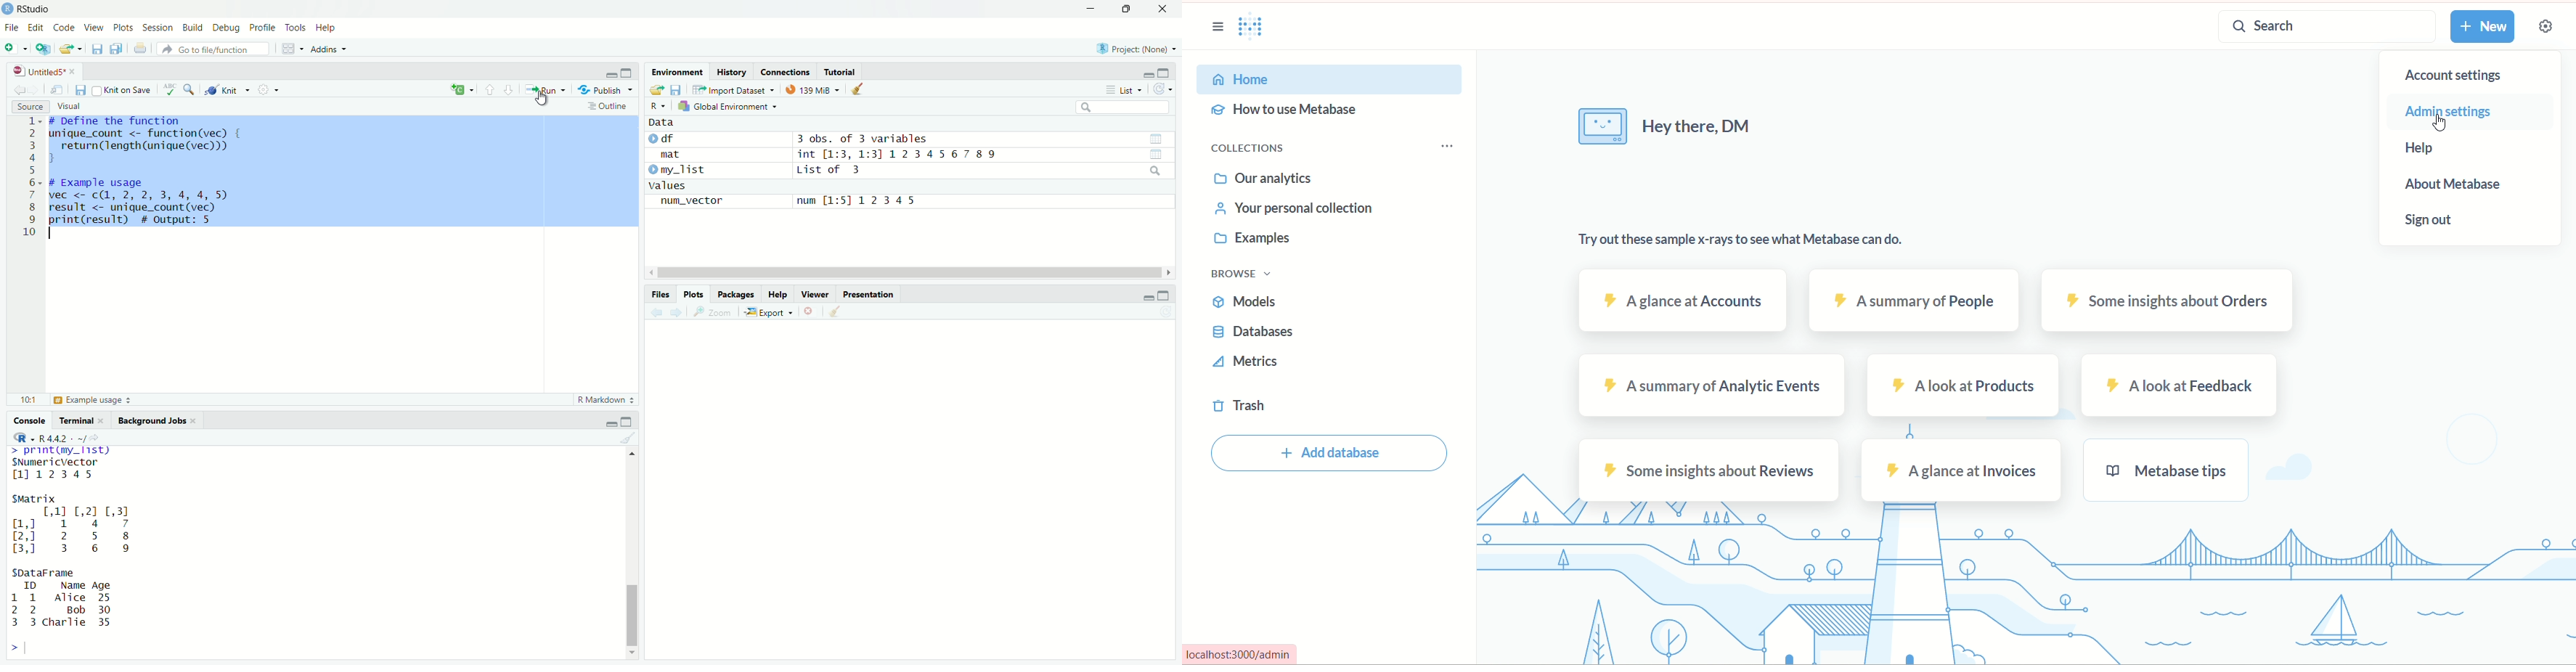  What do you see at coordinates (660, 295) in the screenshot?
I see `Files` at bounding box center [660, 295].